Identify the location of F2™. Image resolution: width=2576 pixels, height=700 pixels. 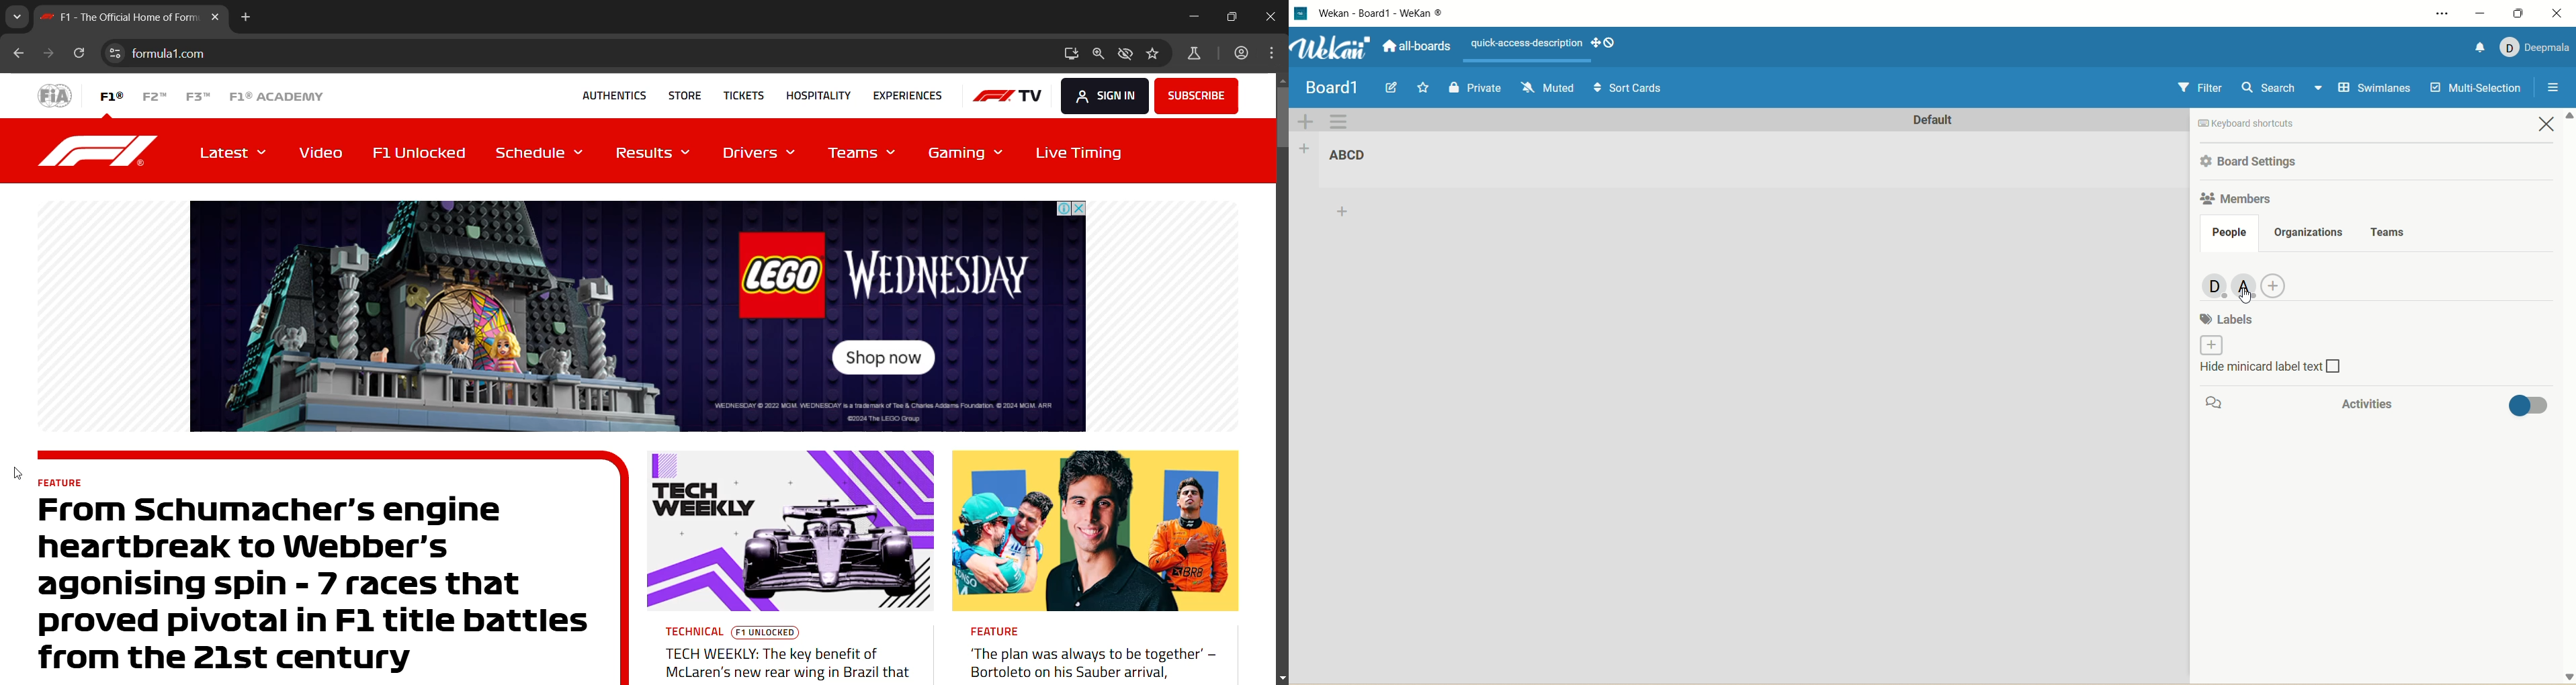
(154, 95).